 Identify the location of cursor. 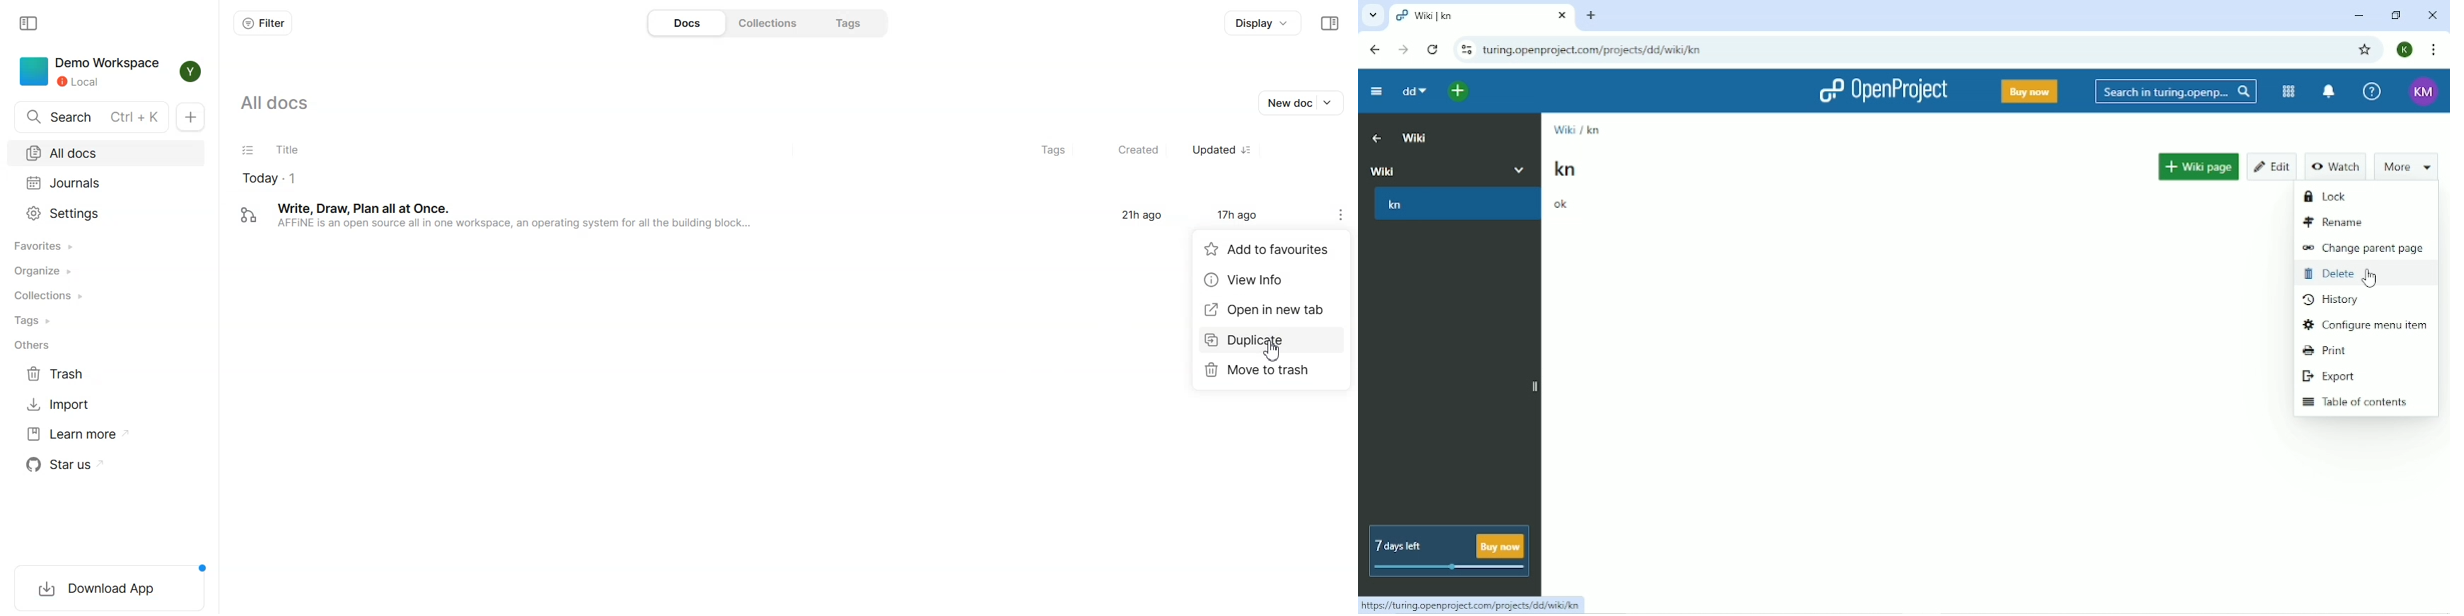
(2371, 280).